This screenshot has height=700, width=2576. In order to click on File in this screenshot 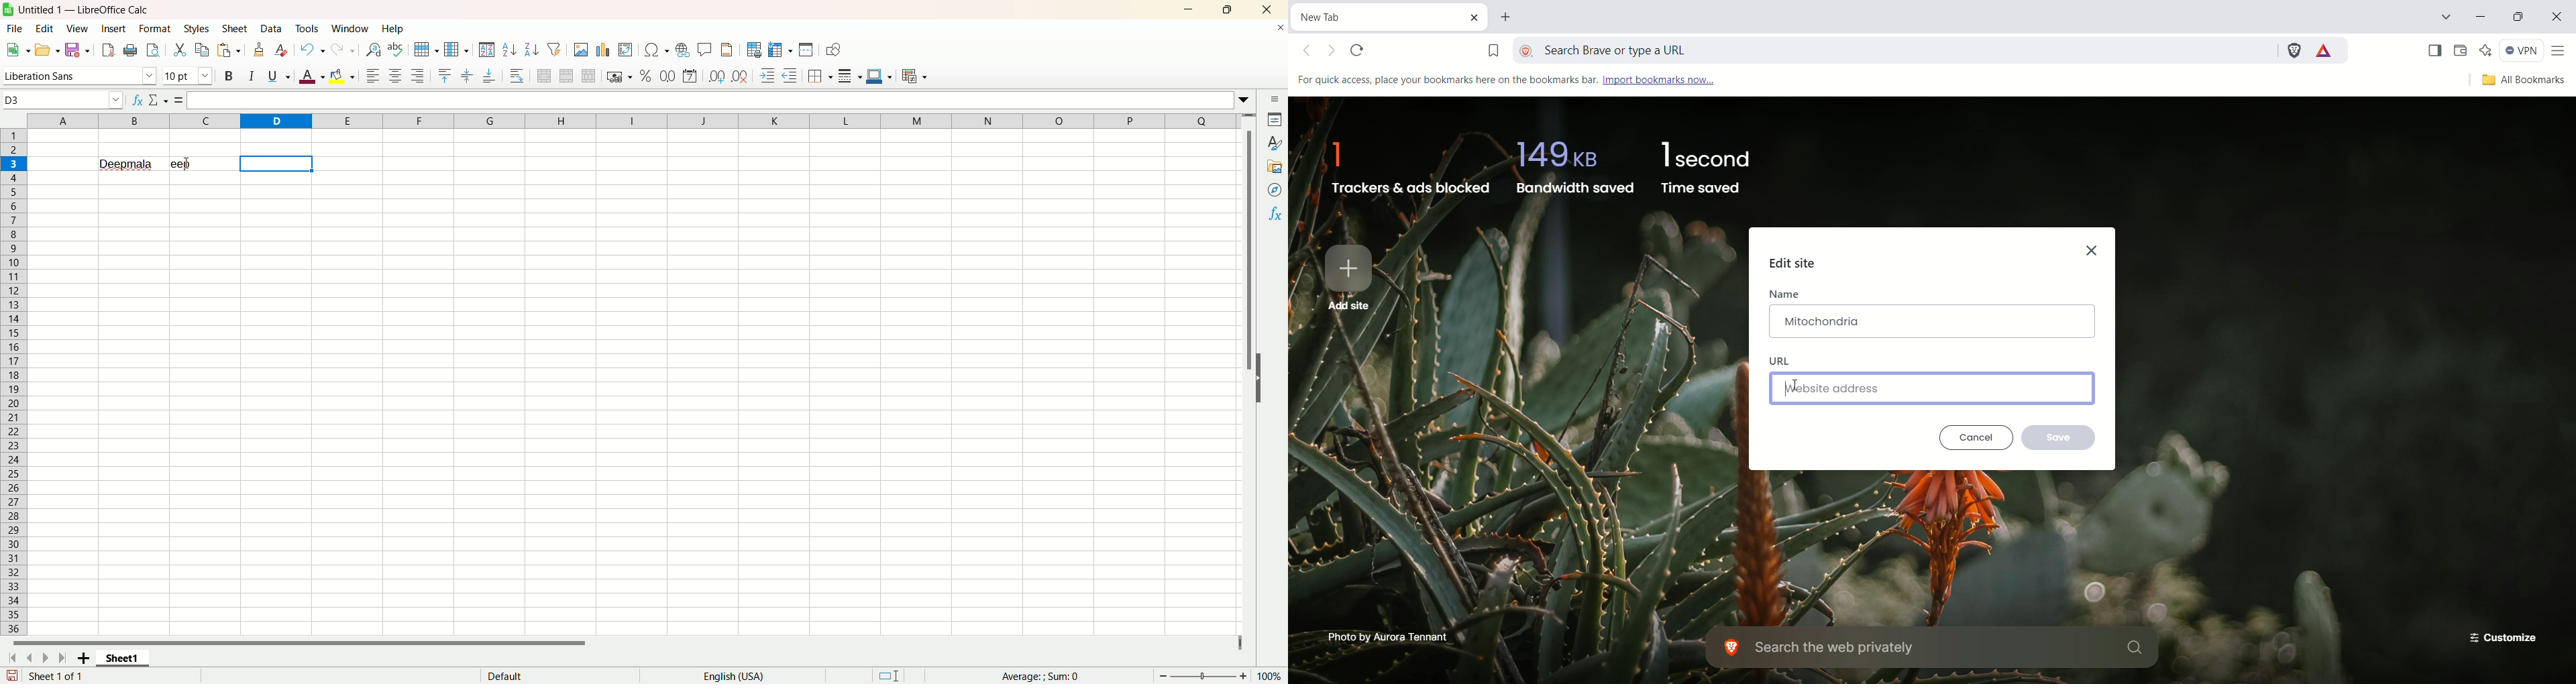, I will do `click(15, 28)`.